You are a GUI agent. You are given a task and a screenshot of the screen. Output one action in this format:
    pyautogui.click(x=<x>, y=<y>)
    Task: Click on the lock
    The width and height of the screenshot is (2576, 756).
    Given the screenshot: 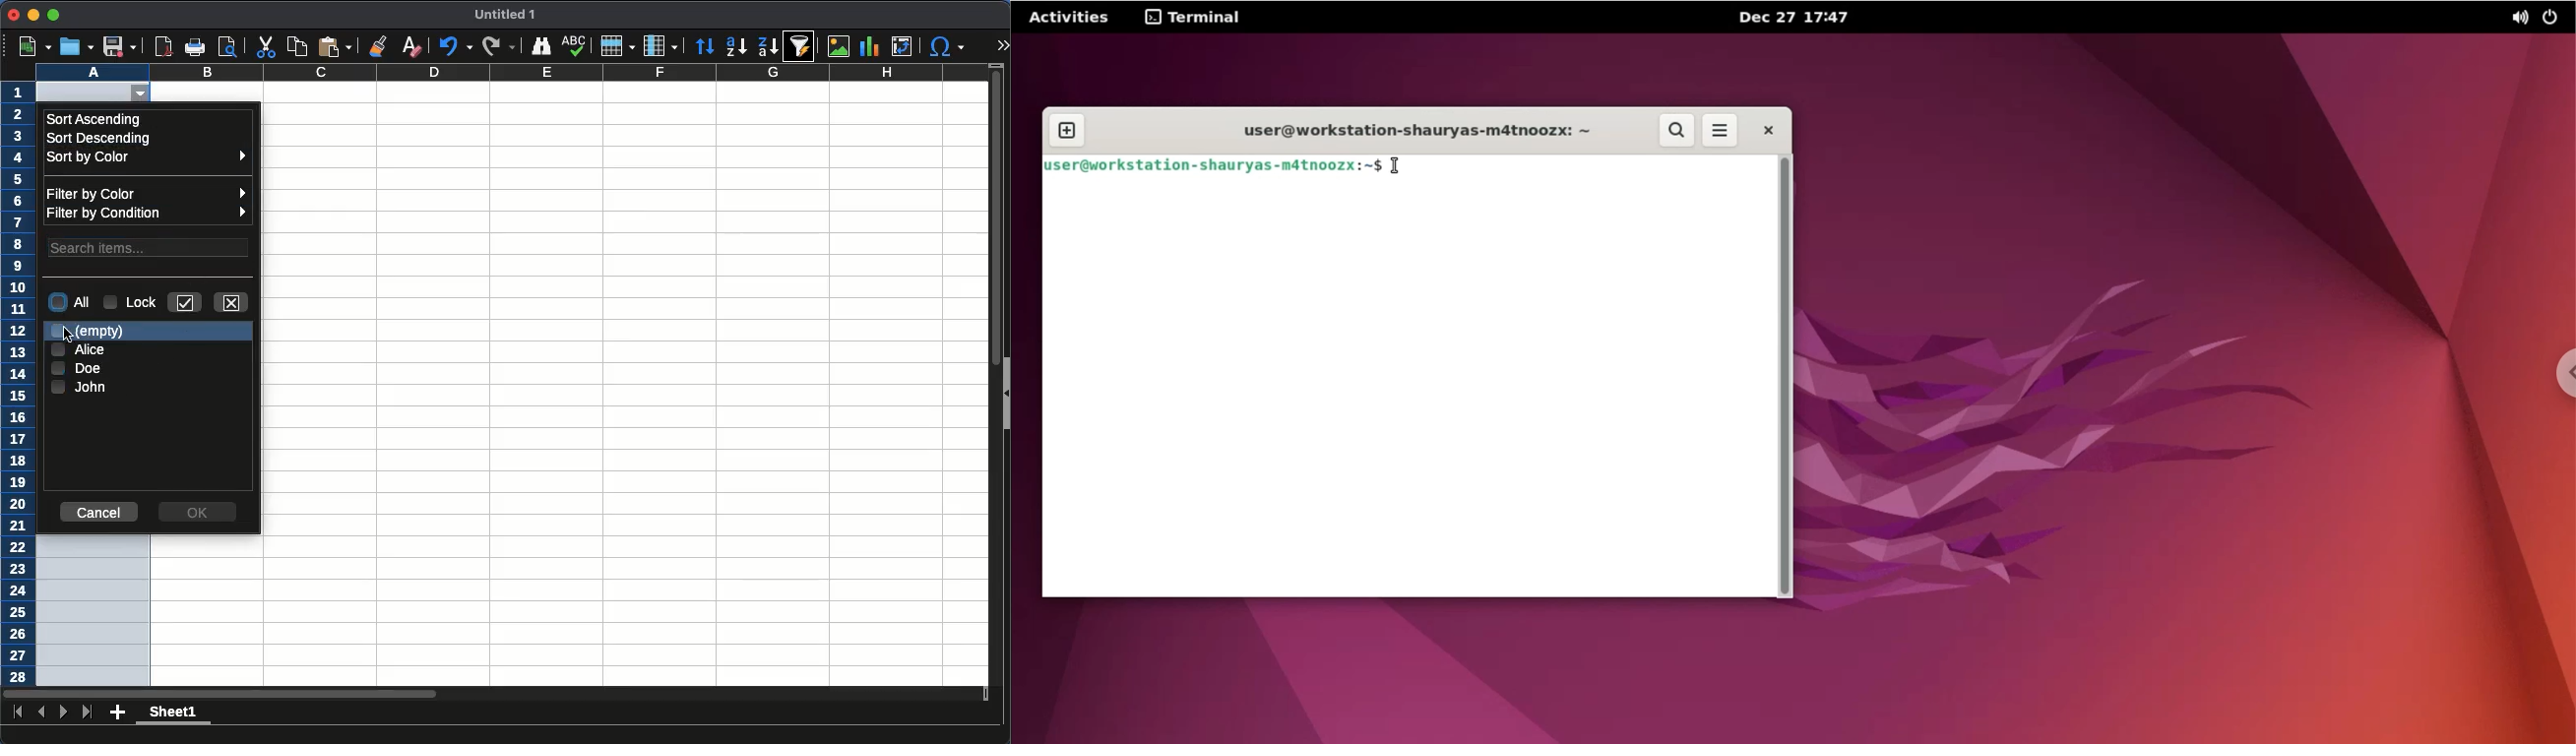 What is the action you would take?
    pyautogui.click(x=131, y=301)
    